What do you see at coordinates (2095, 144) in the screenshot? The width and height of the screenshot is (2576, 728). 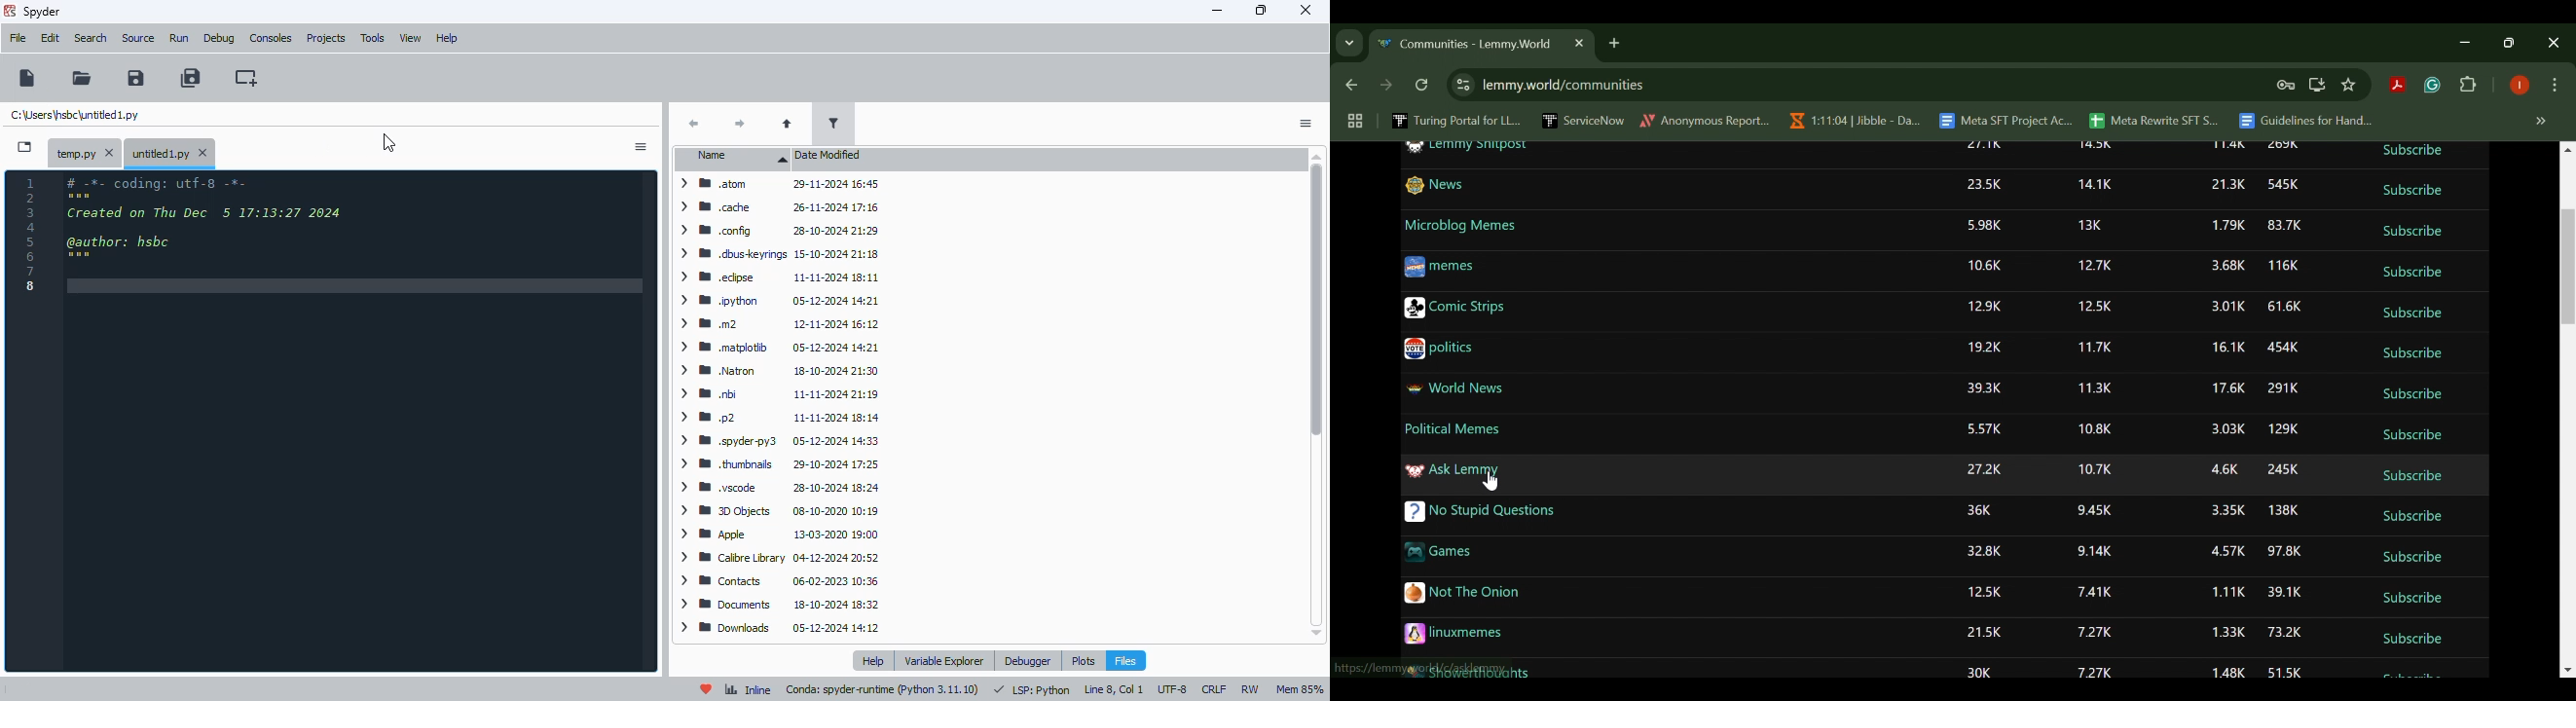 I see `14.5K` at bounding box center [2095, 144].